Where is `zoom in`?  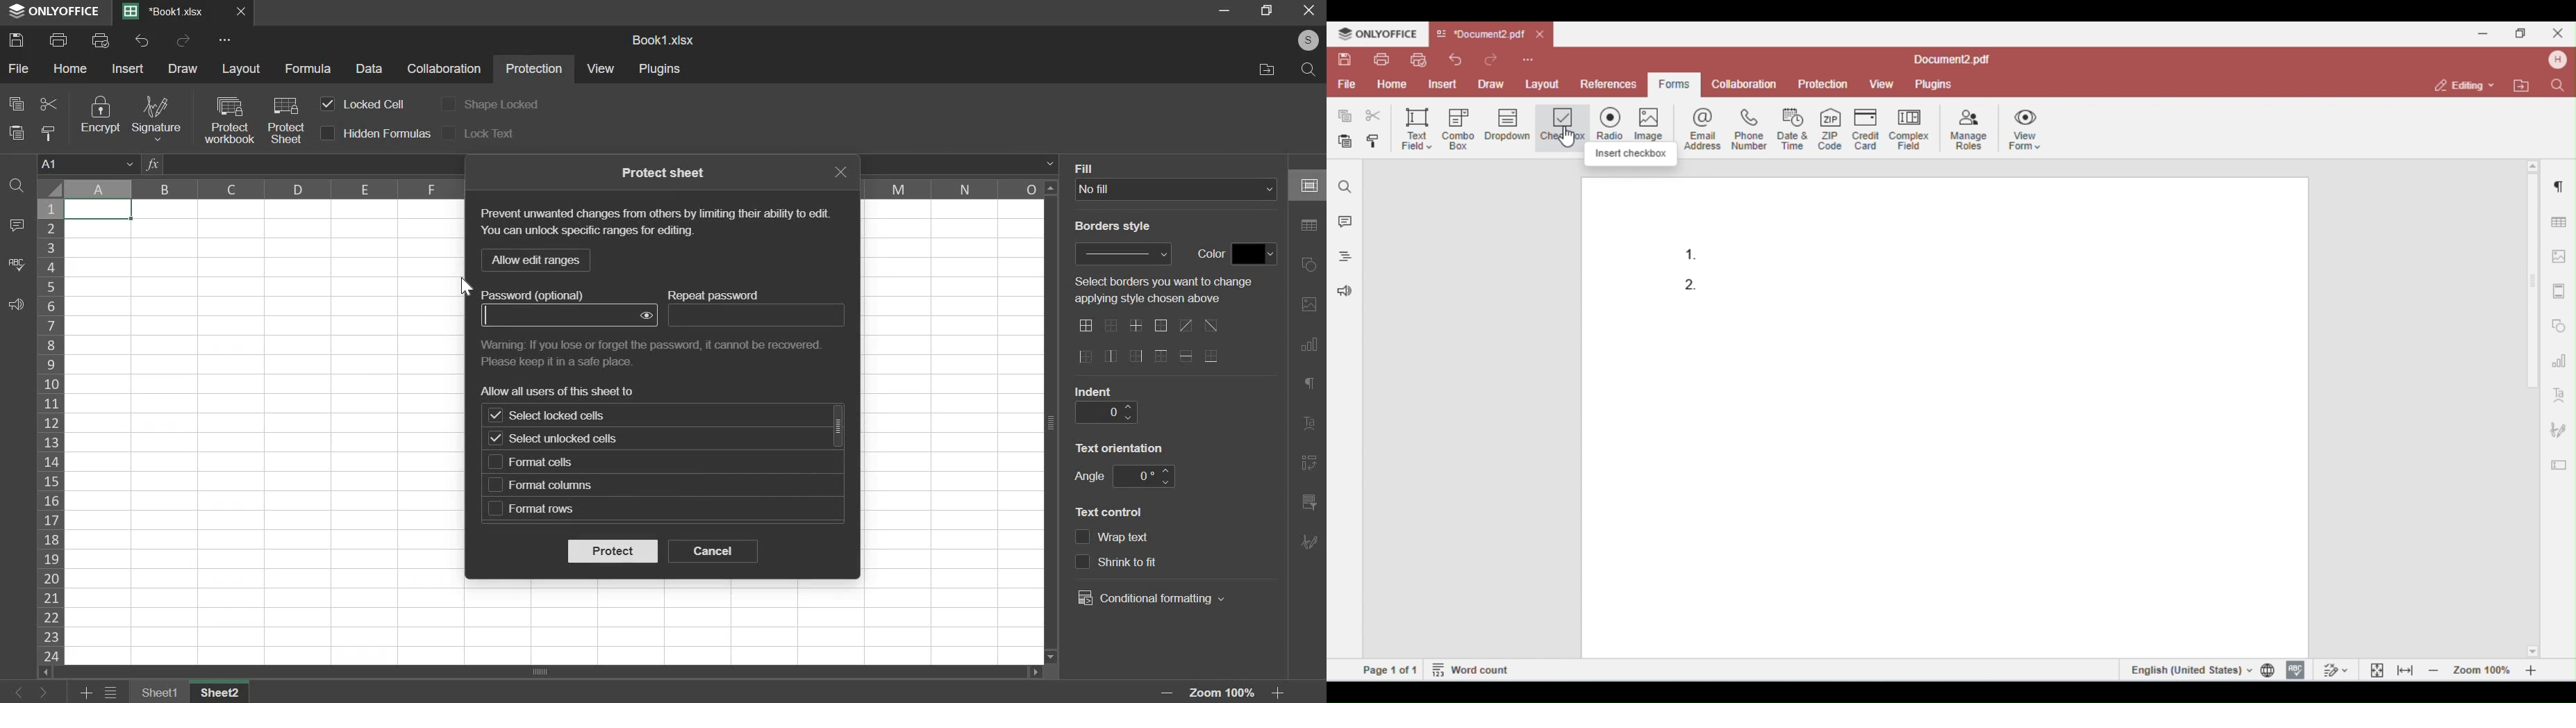
zoom in is located at coordinates (1281, 693).